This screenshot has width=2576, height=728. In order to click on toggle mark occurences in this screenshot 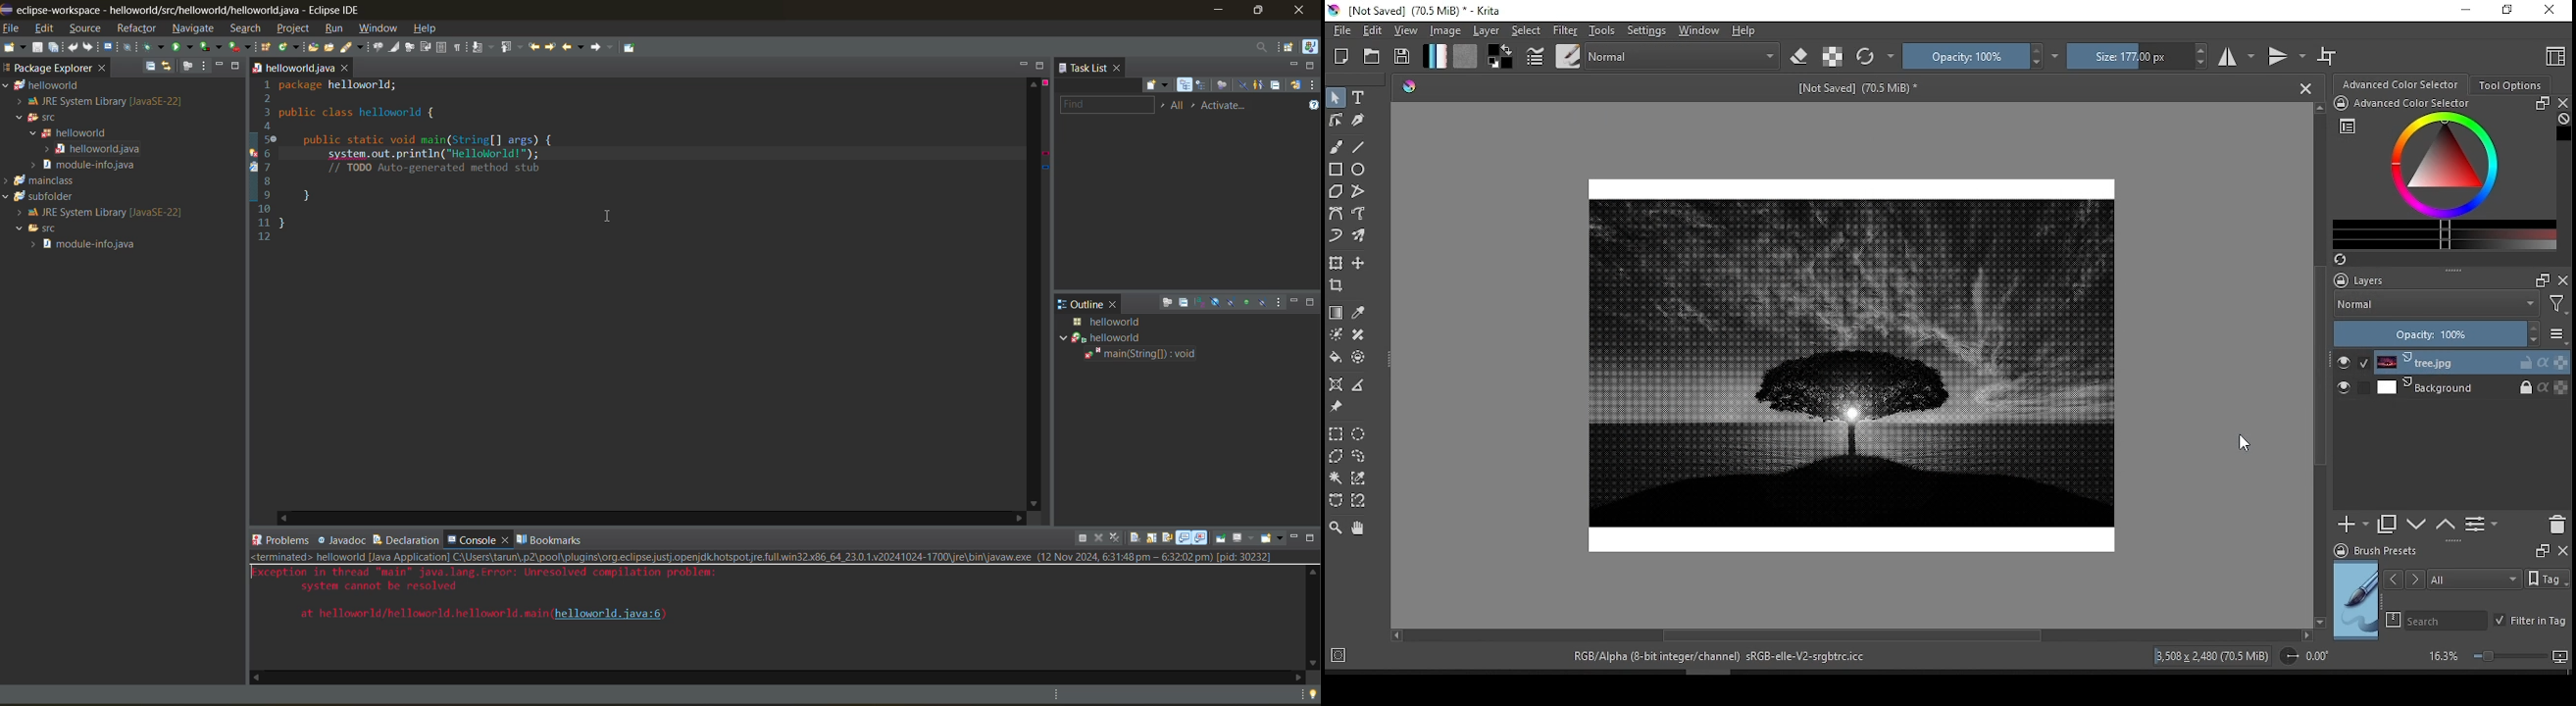, I will do `click(396, 49)`.